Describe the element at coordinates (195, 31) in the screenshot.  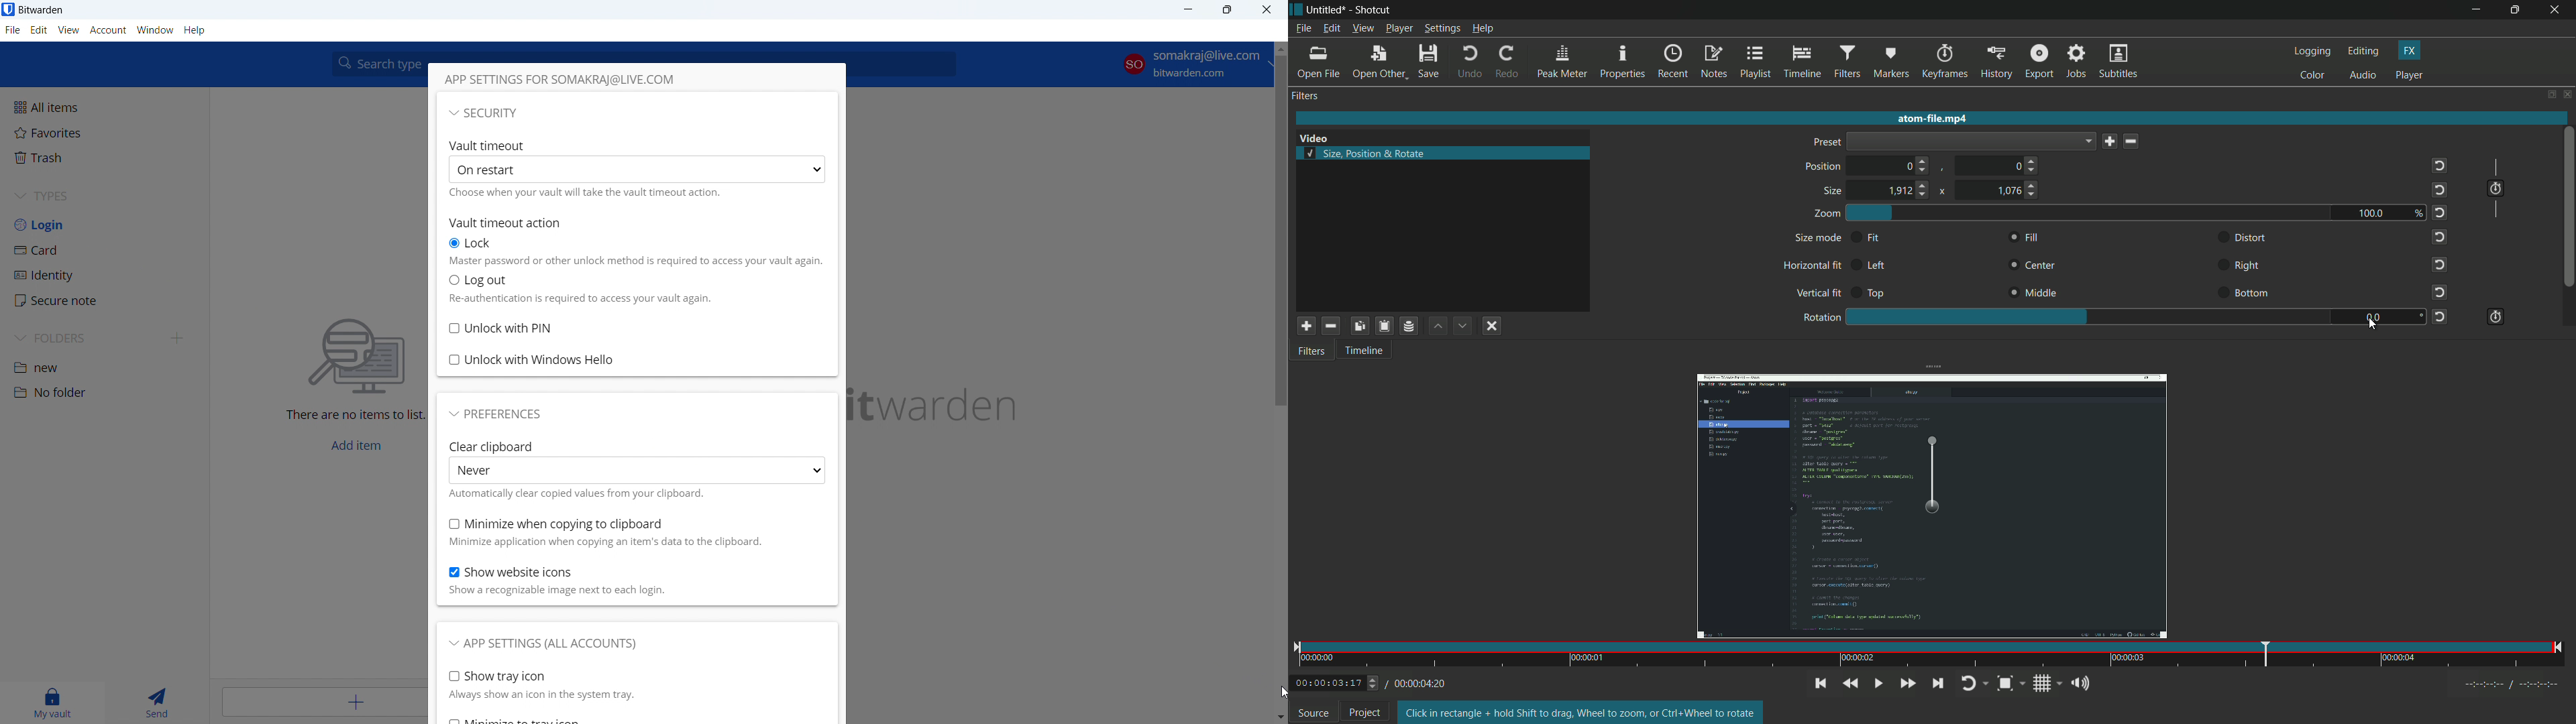
I see `help` at that location.